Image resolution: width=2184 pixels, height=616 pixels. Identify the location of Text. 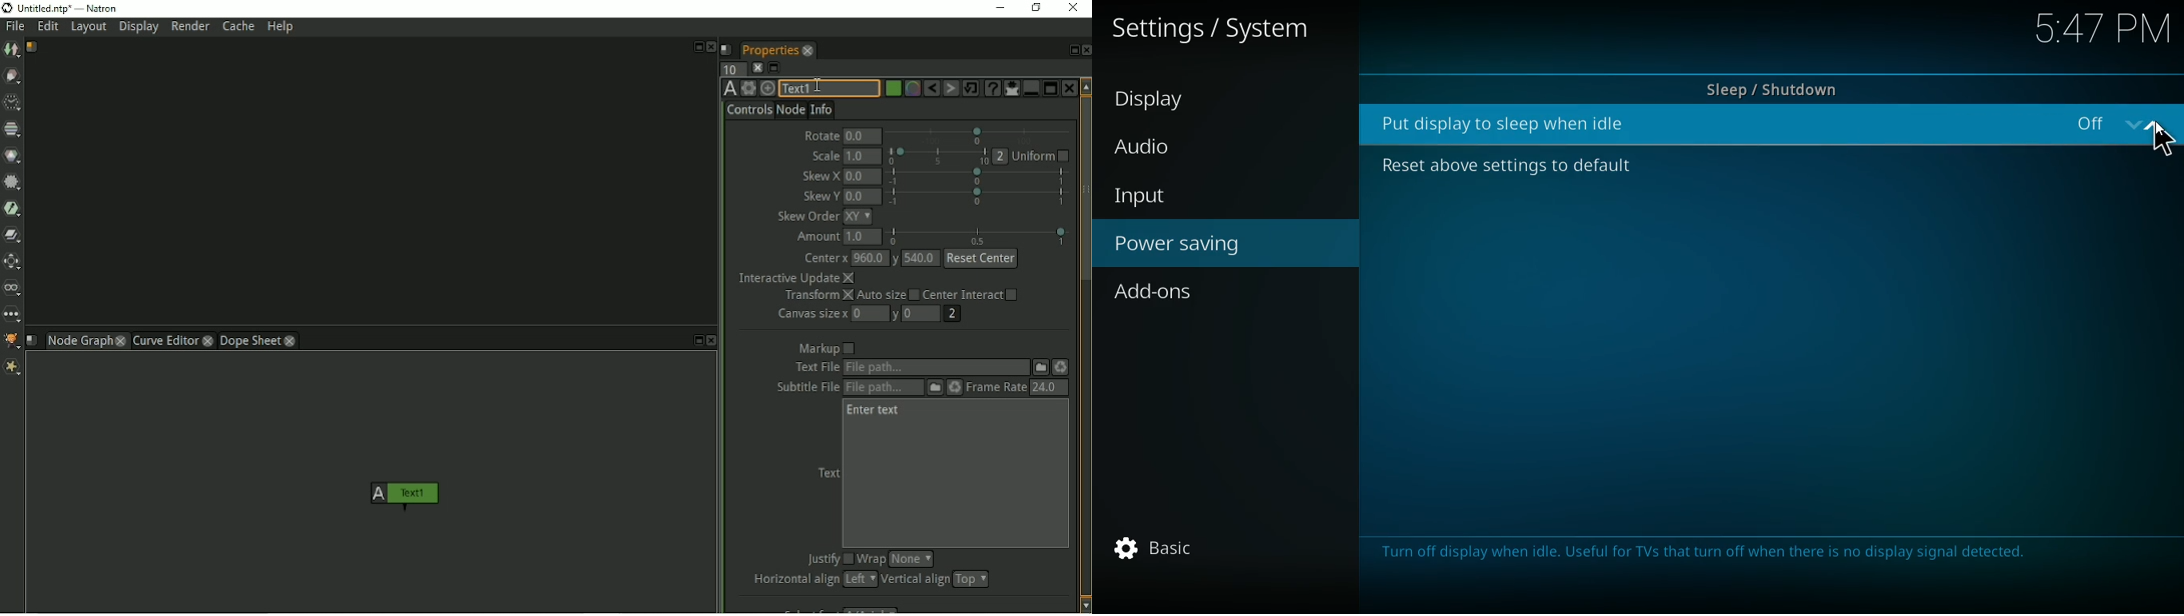
(827, 473).